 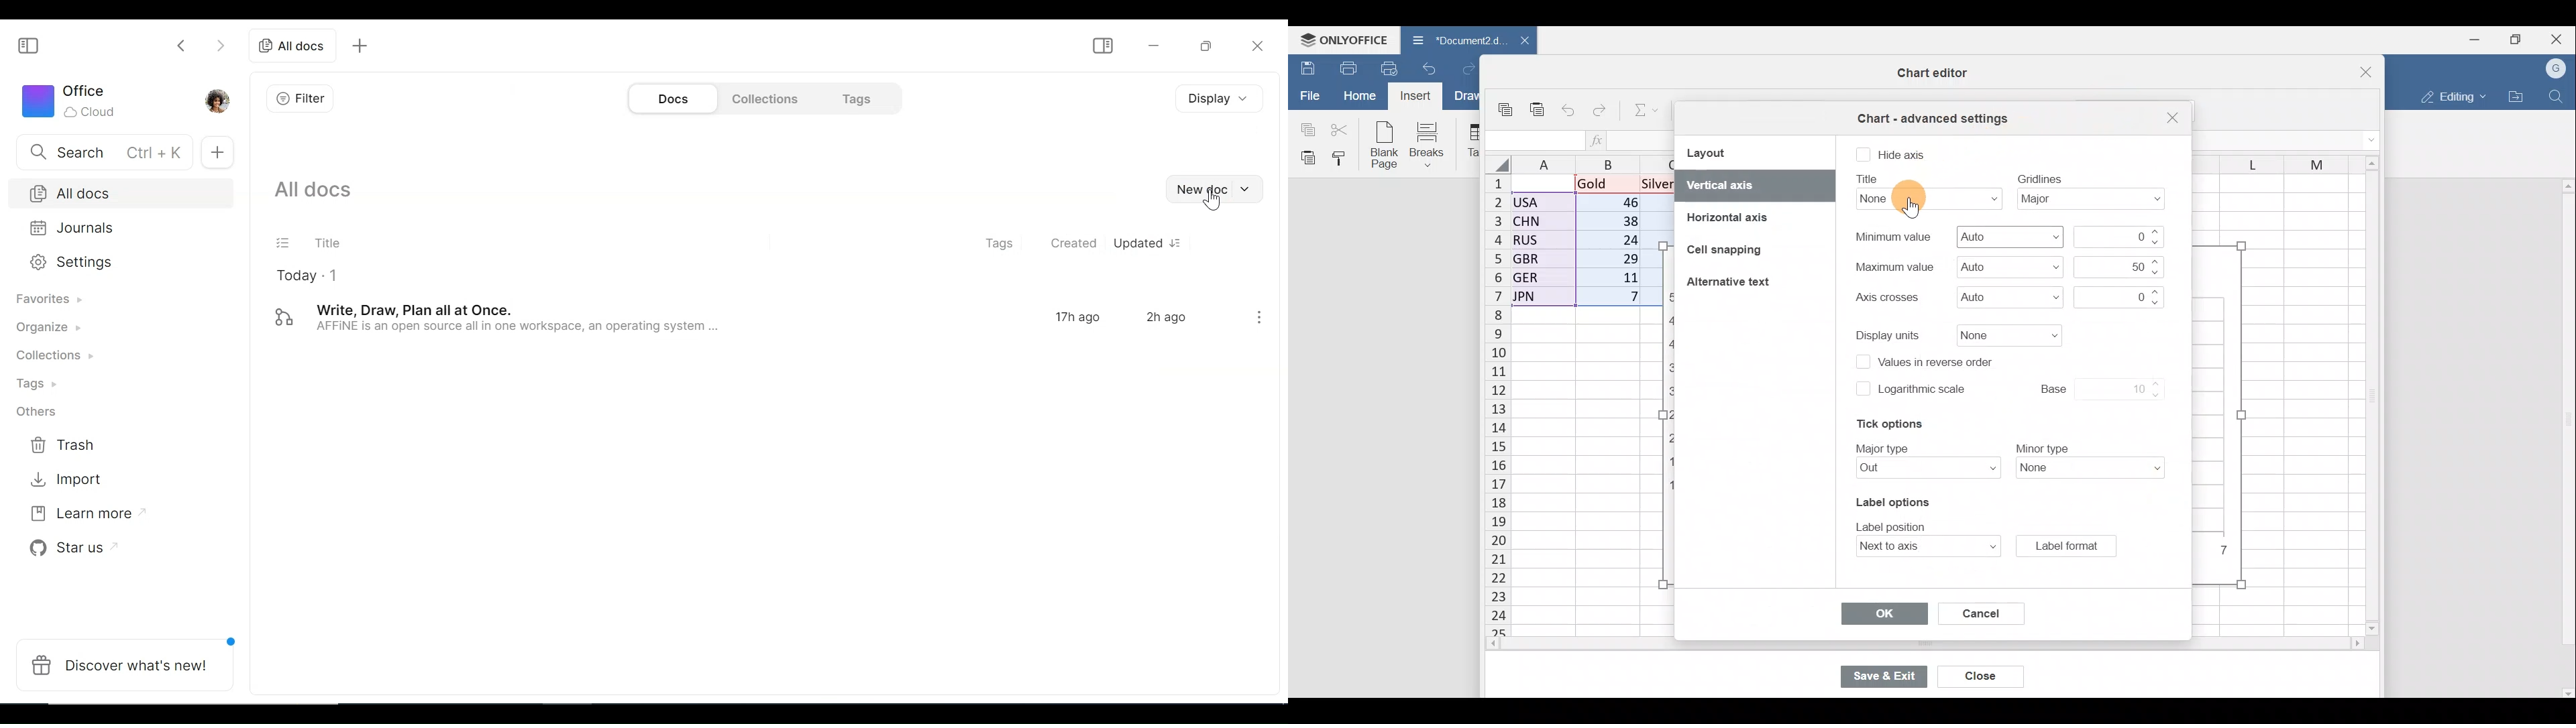 I want to click on checkbox, so click(x=1862, y=388).